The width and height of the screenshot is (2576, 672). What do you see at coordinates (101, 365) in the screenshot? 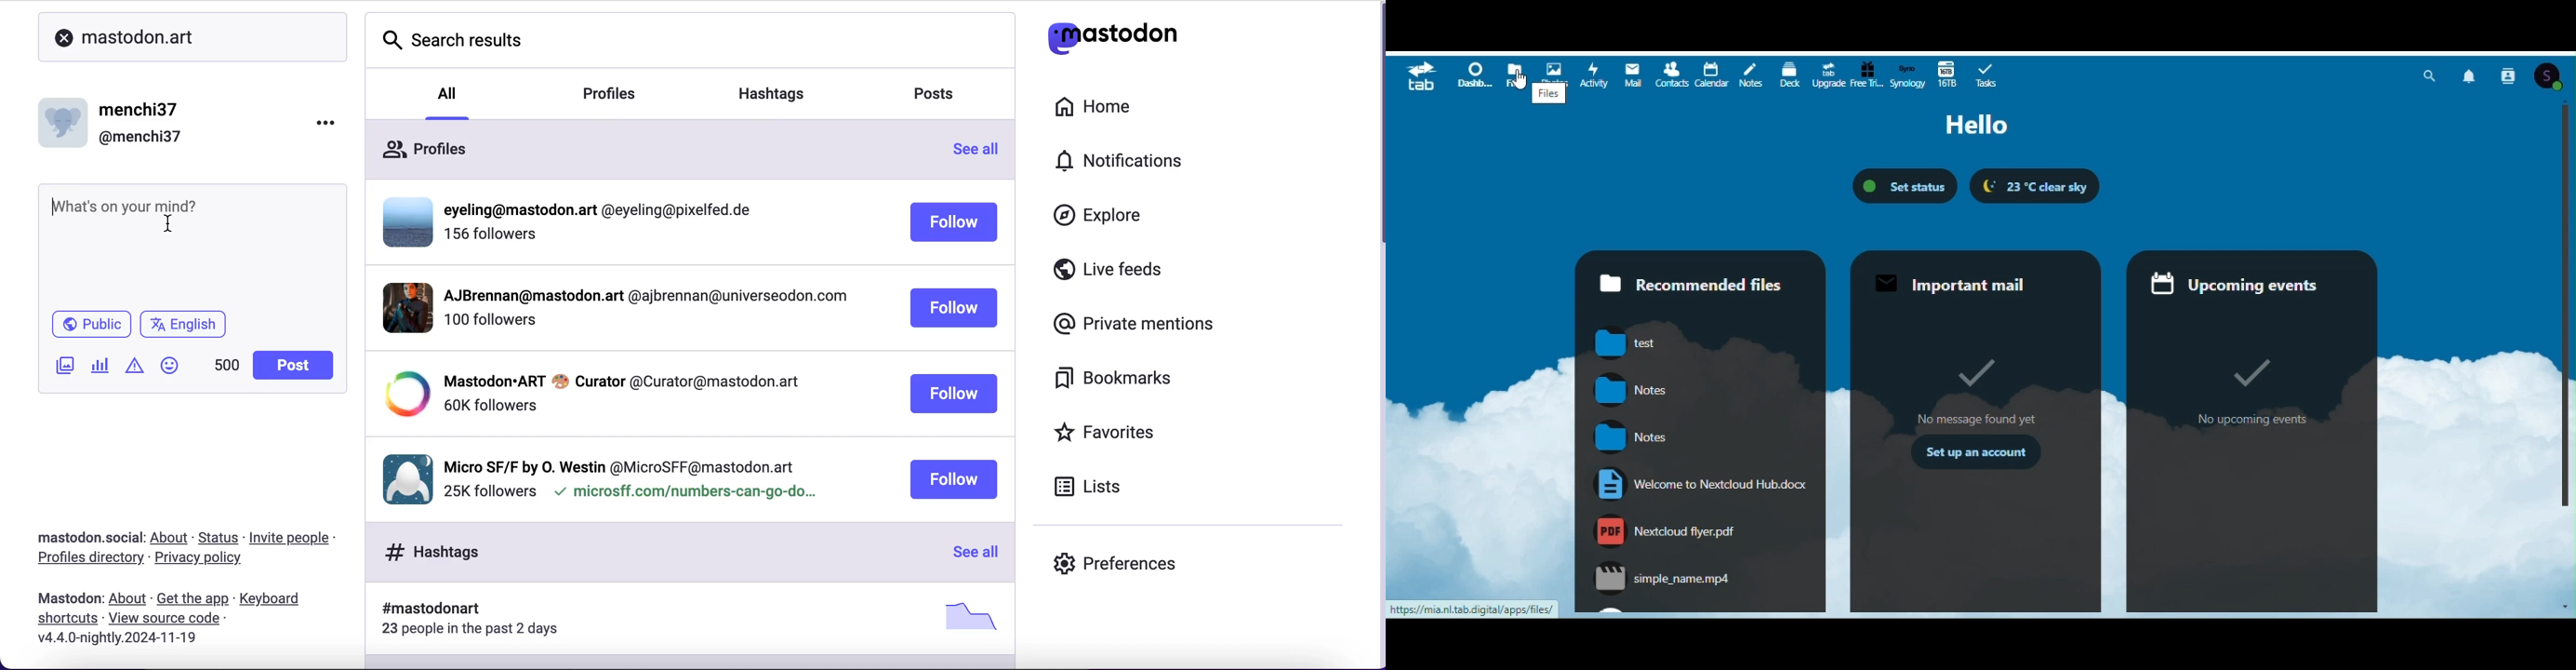
I see `add poll` at bounding box center [101, 365].